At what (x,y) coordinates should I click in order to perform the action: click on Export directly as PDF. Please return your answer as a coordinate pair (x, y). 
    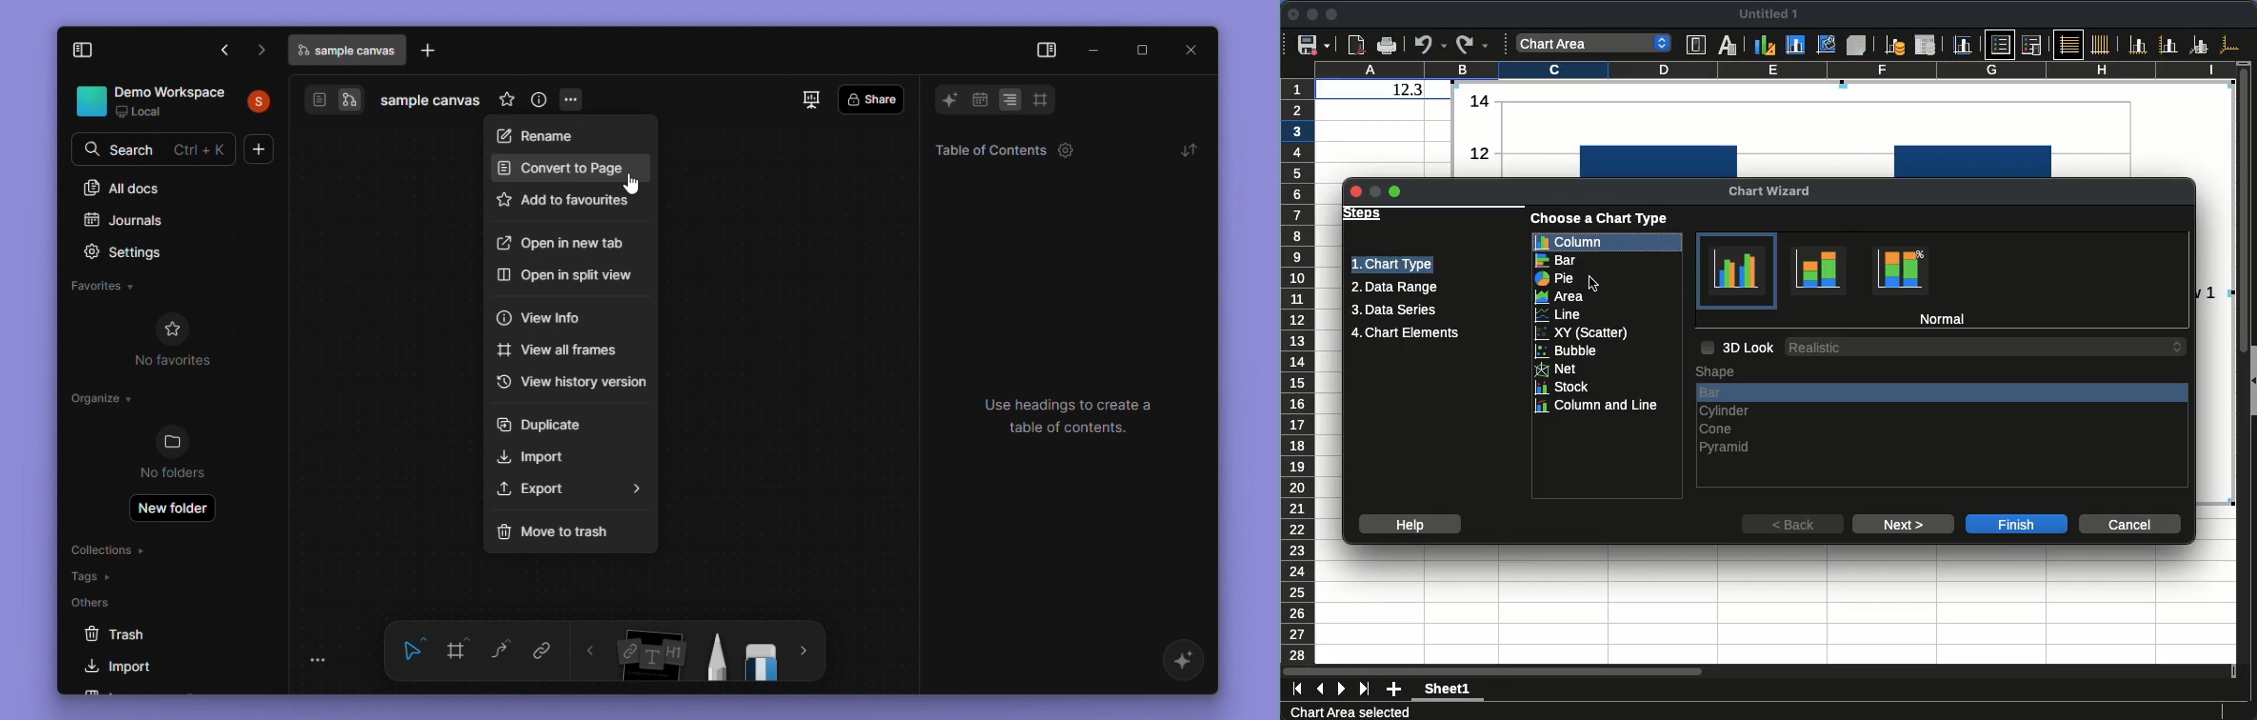
    Looking at the image, I should click on (1358, 46).